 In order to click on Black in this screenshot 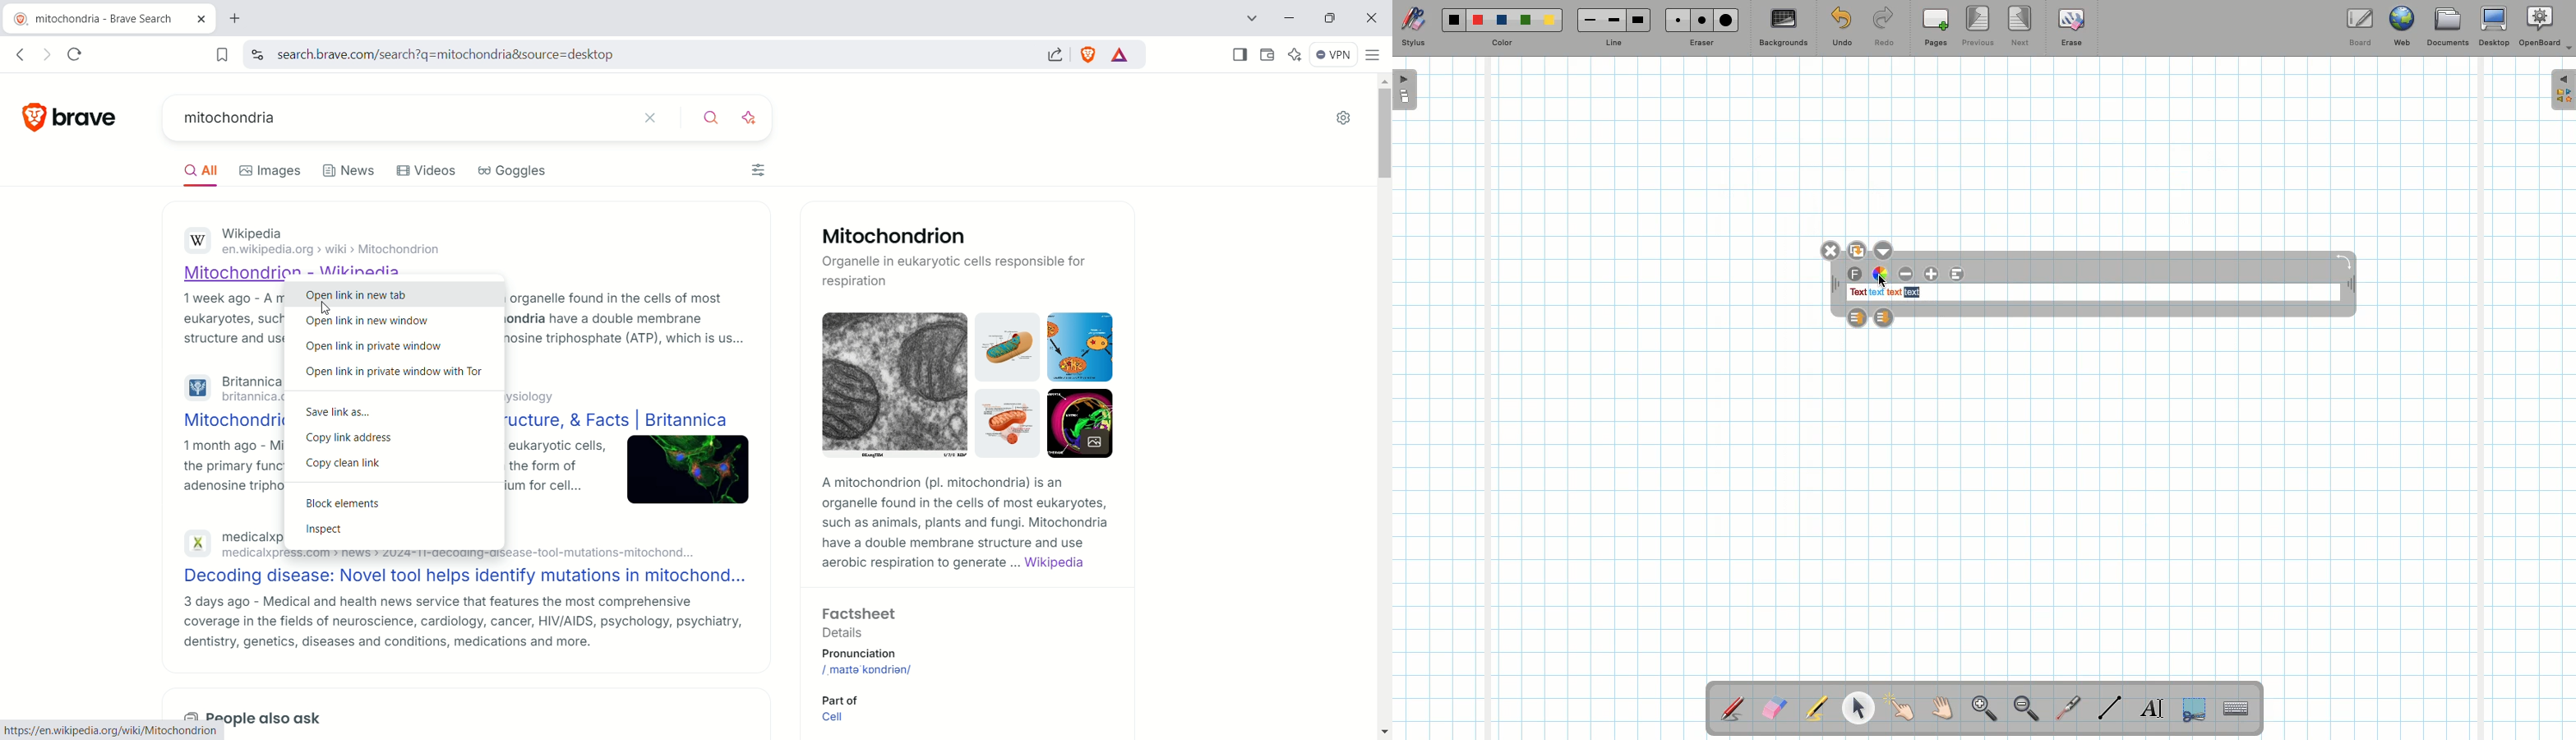, I will do `click(1452, 20)`.